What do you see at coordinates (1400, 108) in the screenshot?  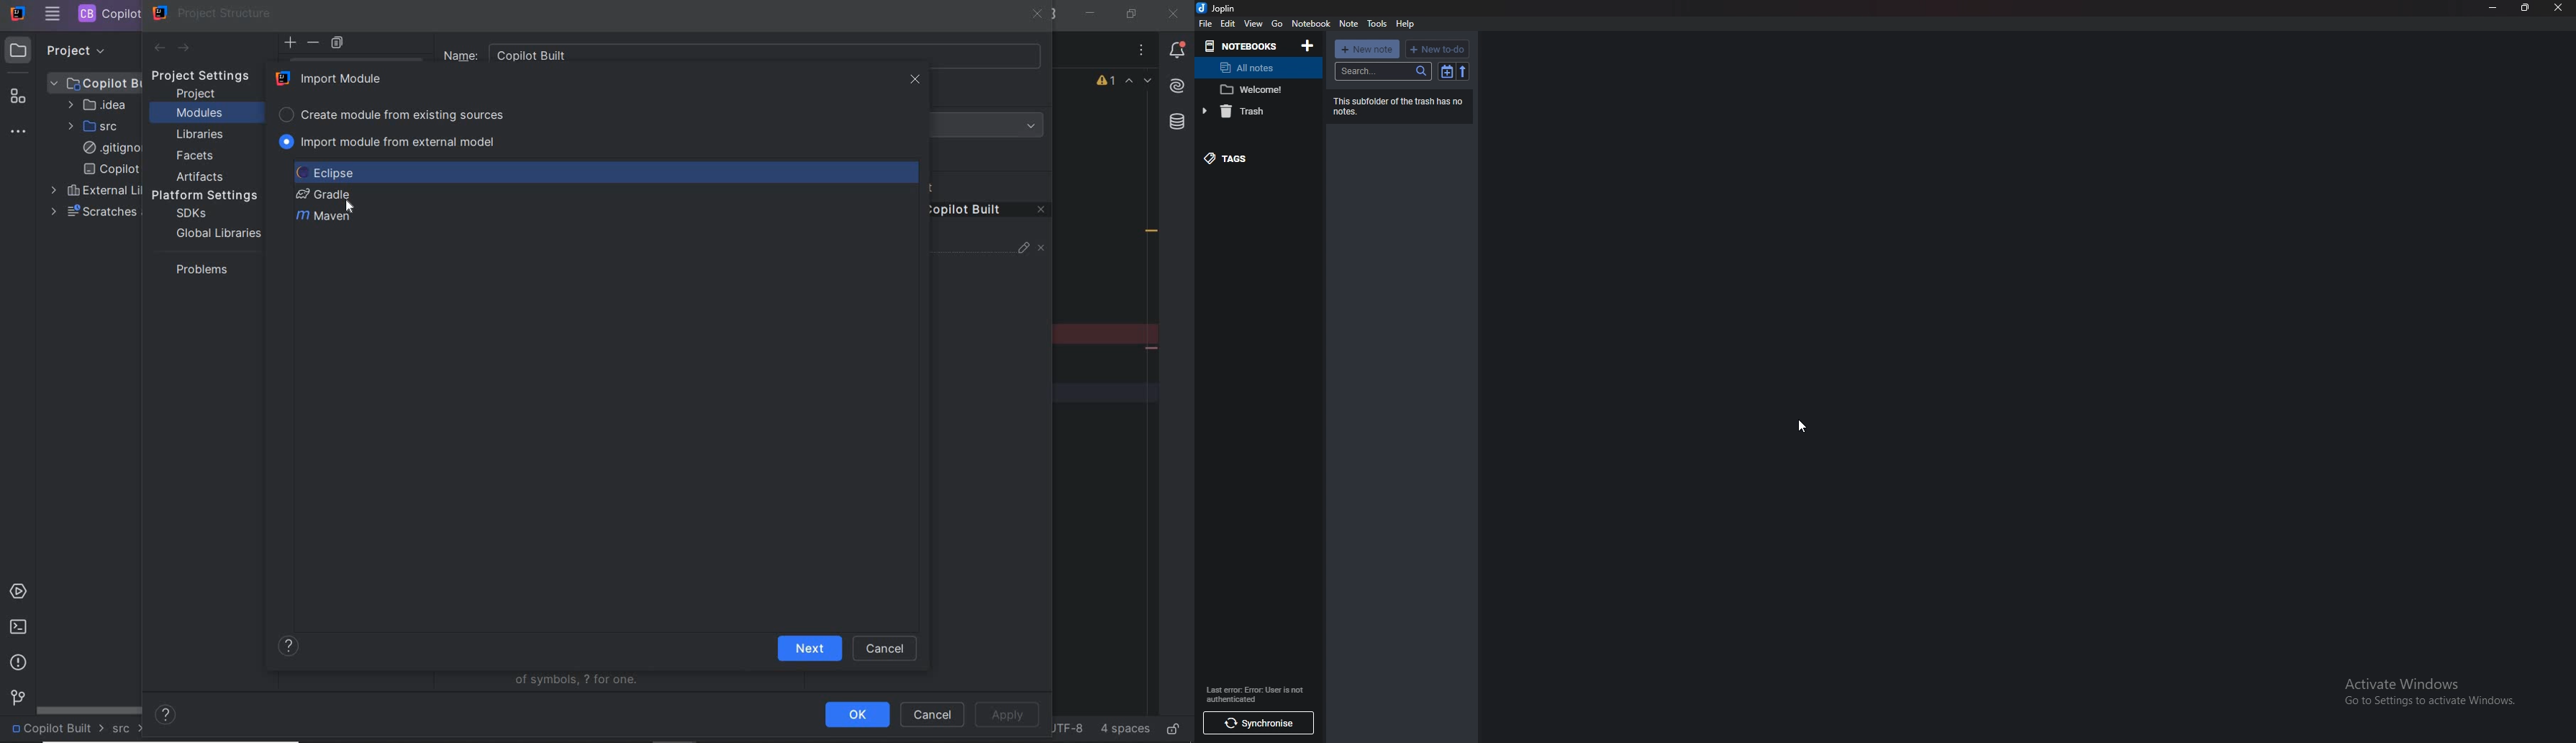 I see `This subfolder of the trash has no notes.` at bounding box center [1400, 108].